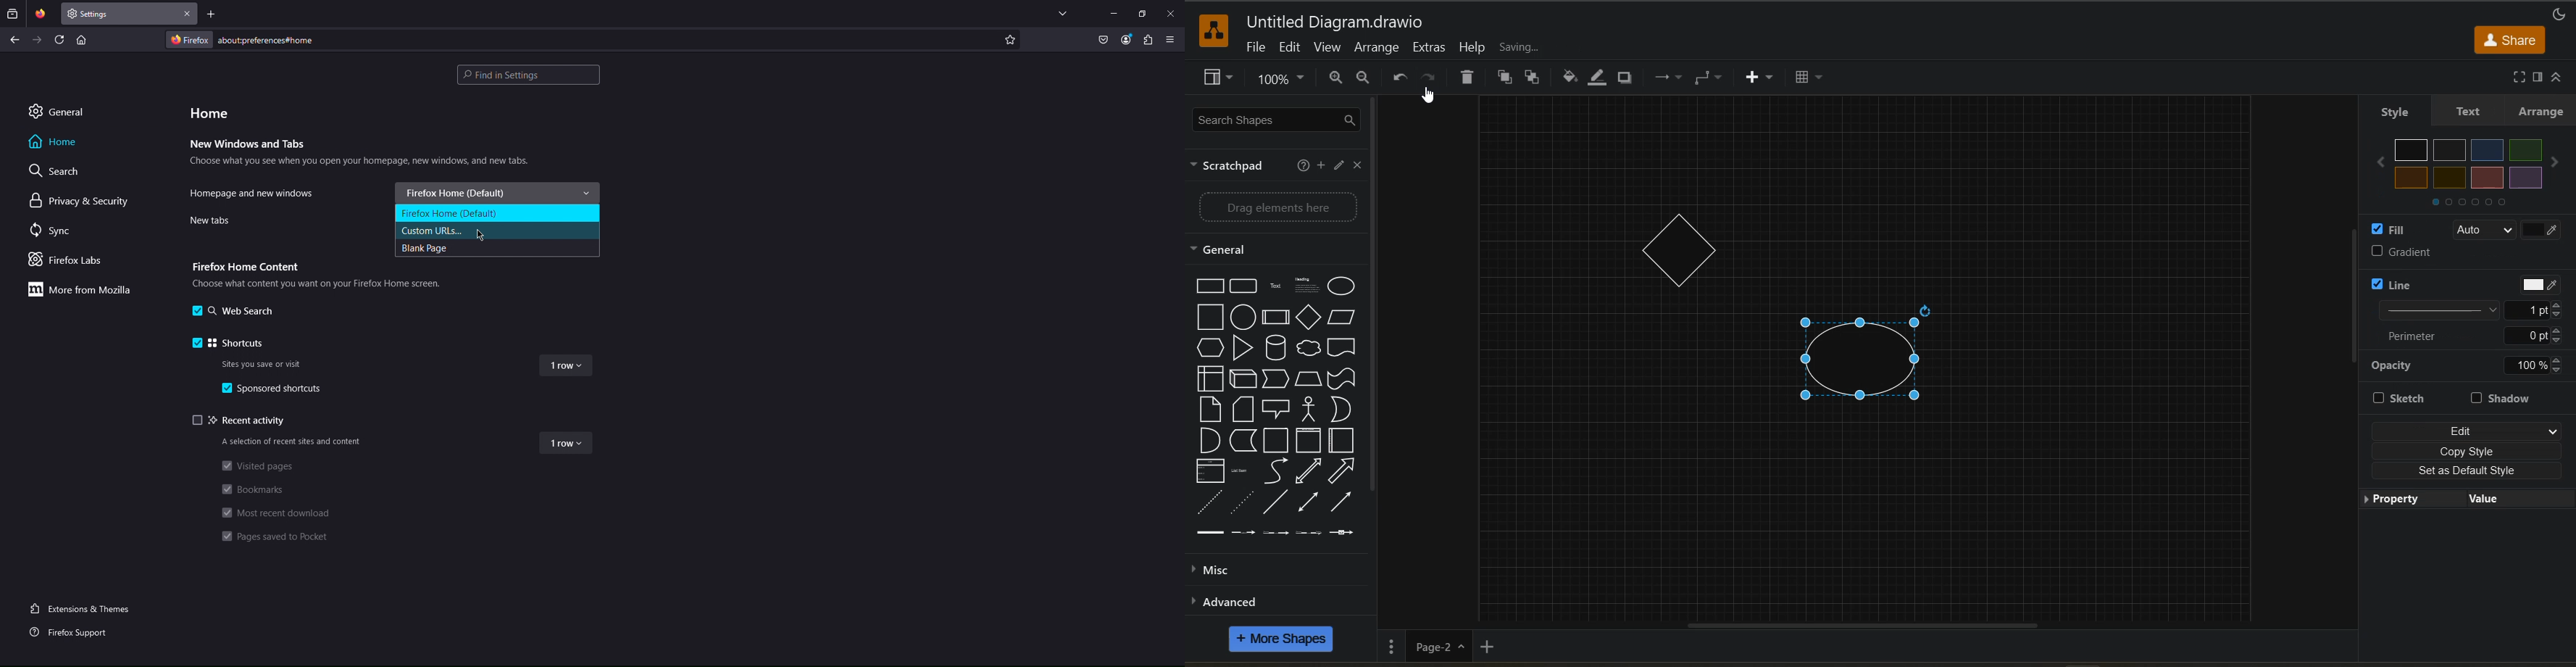 This screenshot has width=2576, height=672. I want to click on general, so click(1223, 251).